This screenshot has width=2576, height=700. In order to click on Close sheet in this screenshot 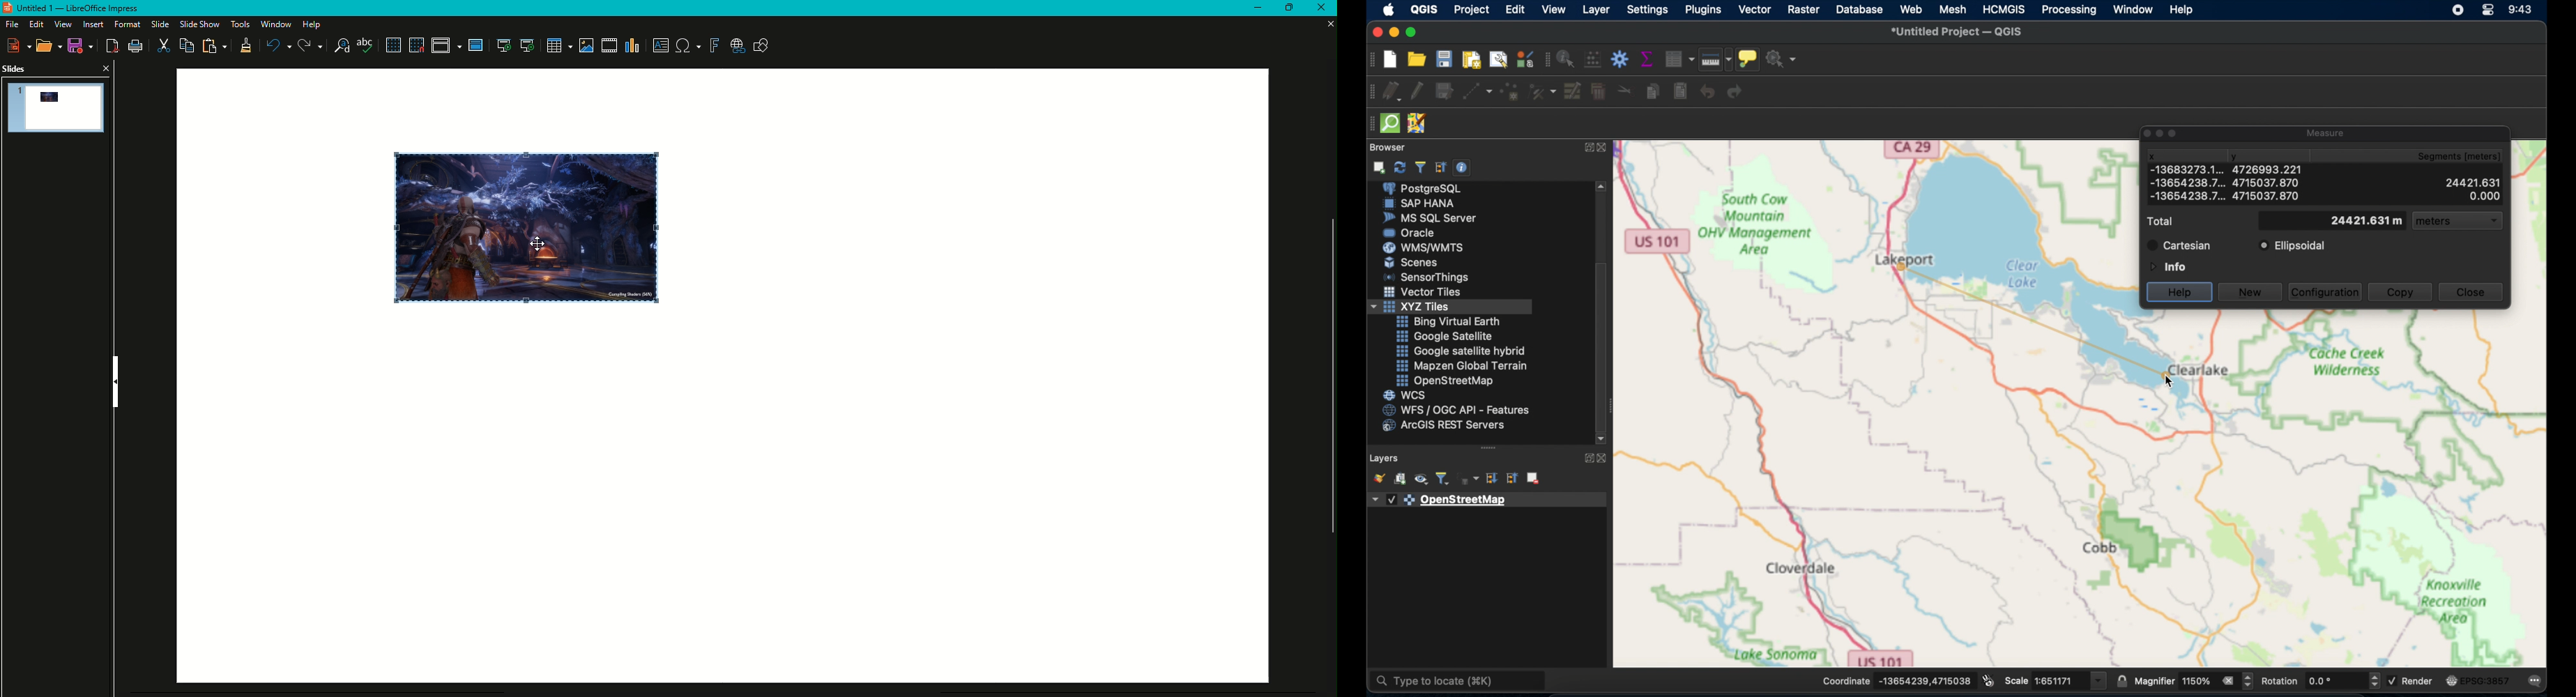, I will do `click(1325, 24)`.